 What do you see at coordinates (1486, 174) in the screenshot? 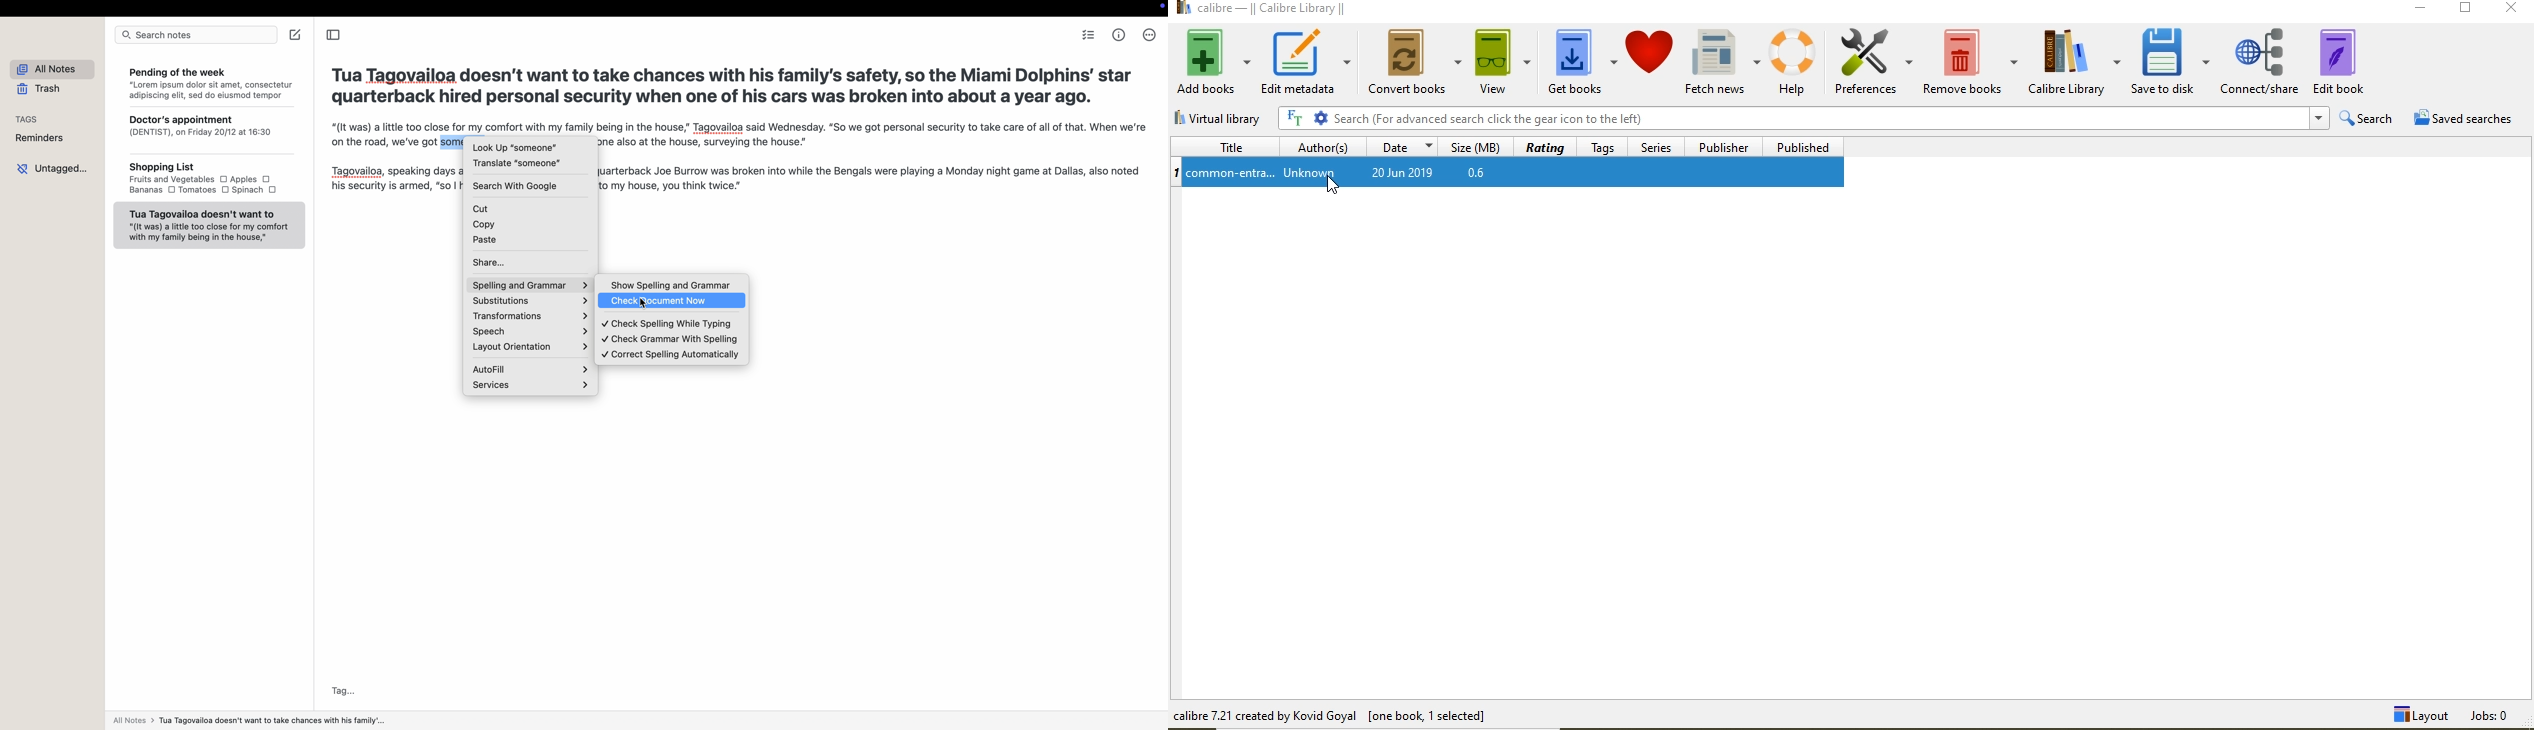
I see `0.6` at bounding box center [1486, 174].